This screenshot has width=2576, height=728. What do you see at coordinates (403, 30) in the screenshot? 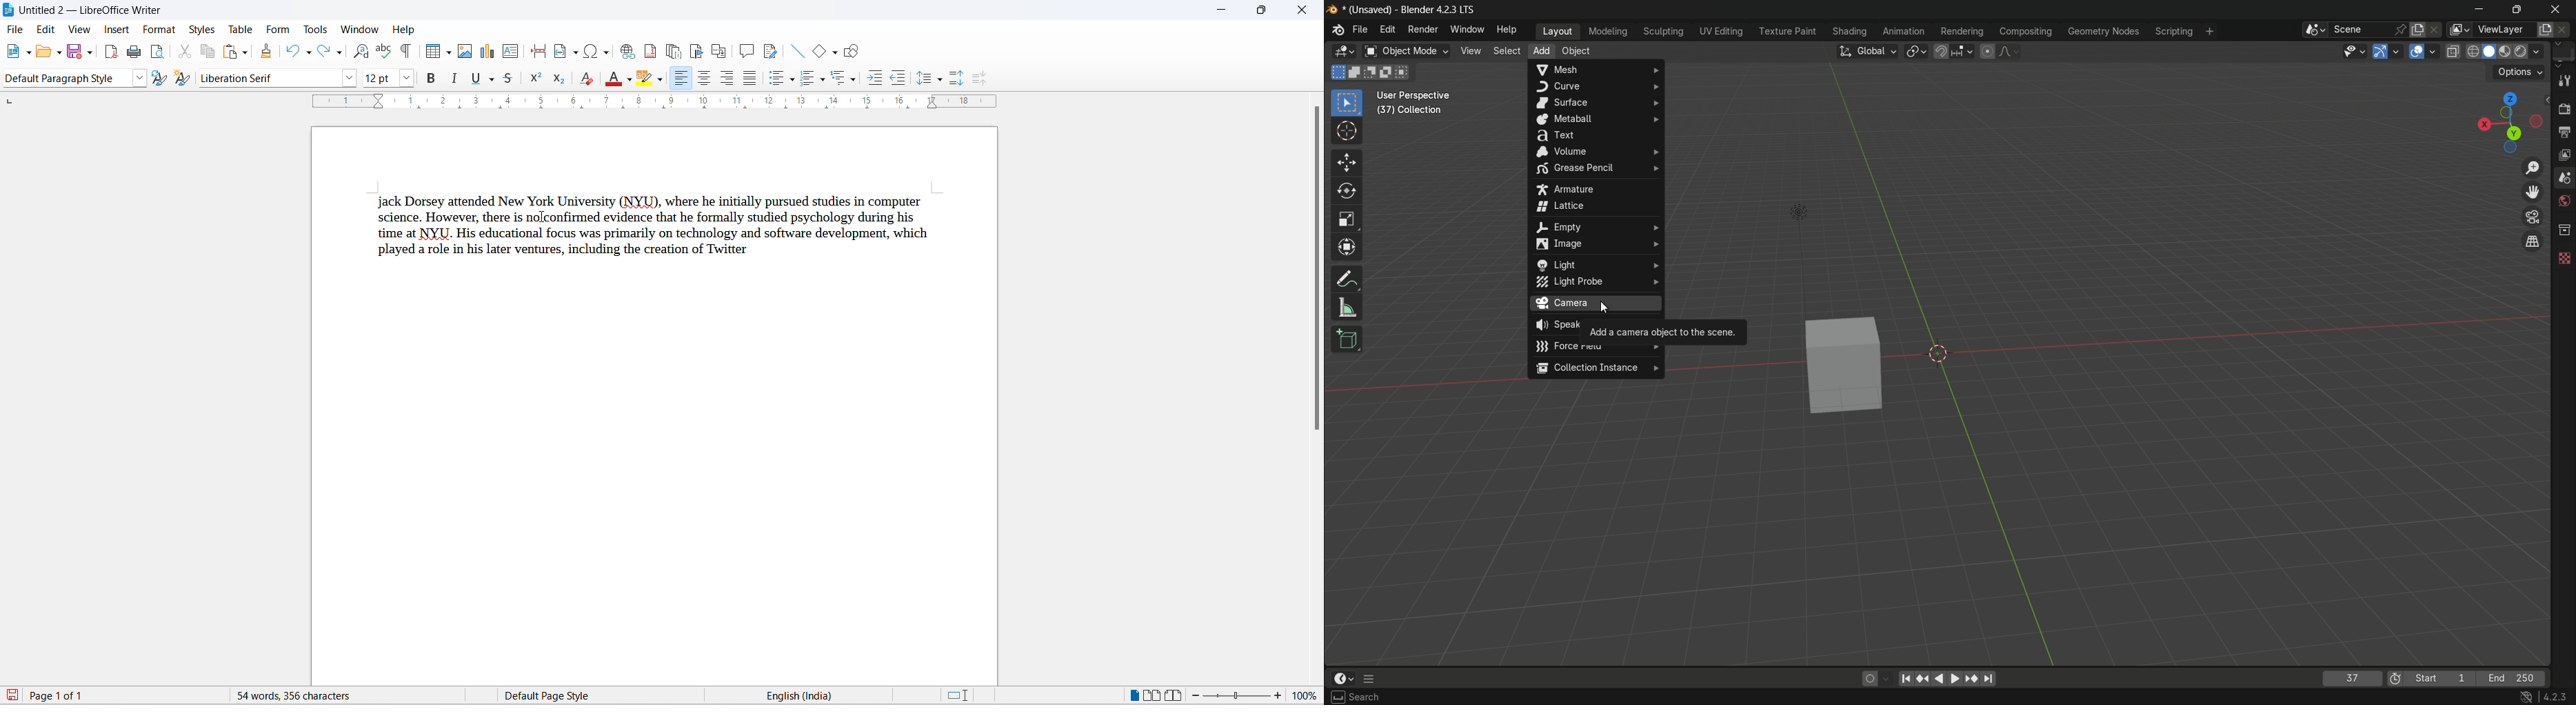
I see `help` at bounding box center [403, 30].